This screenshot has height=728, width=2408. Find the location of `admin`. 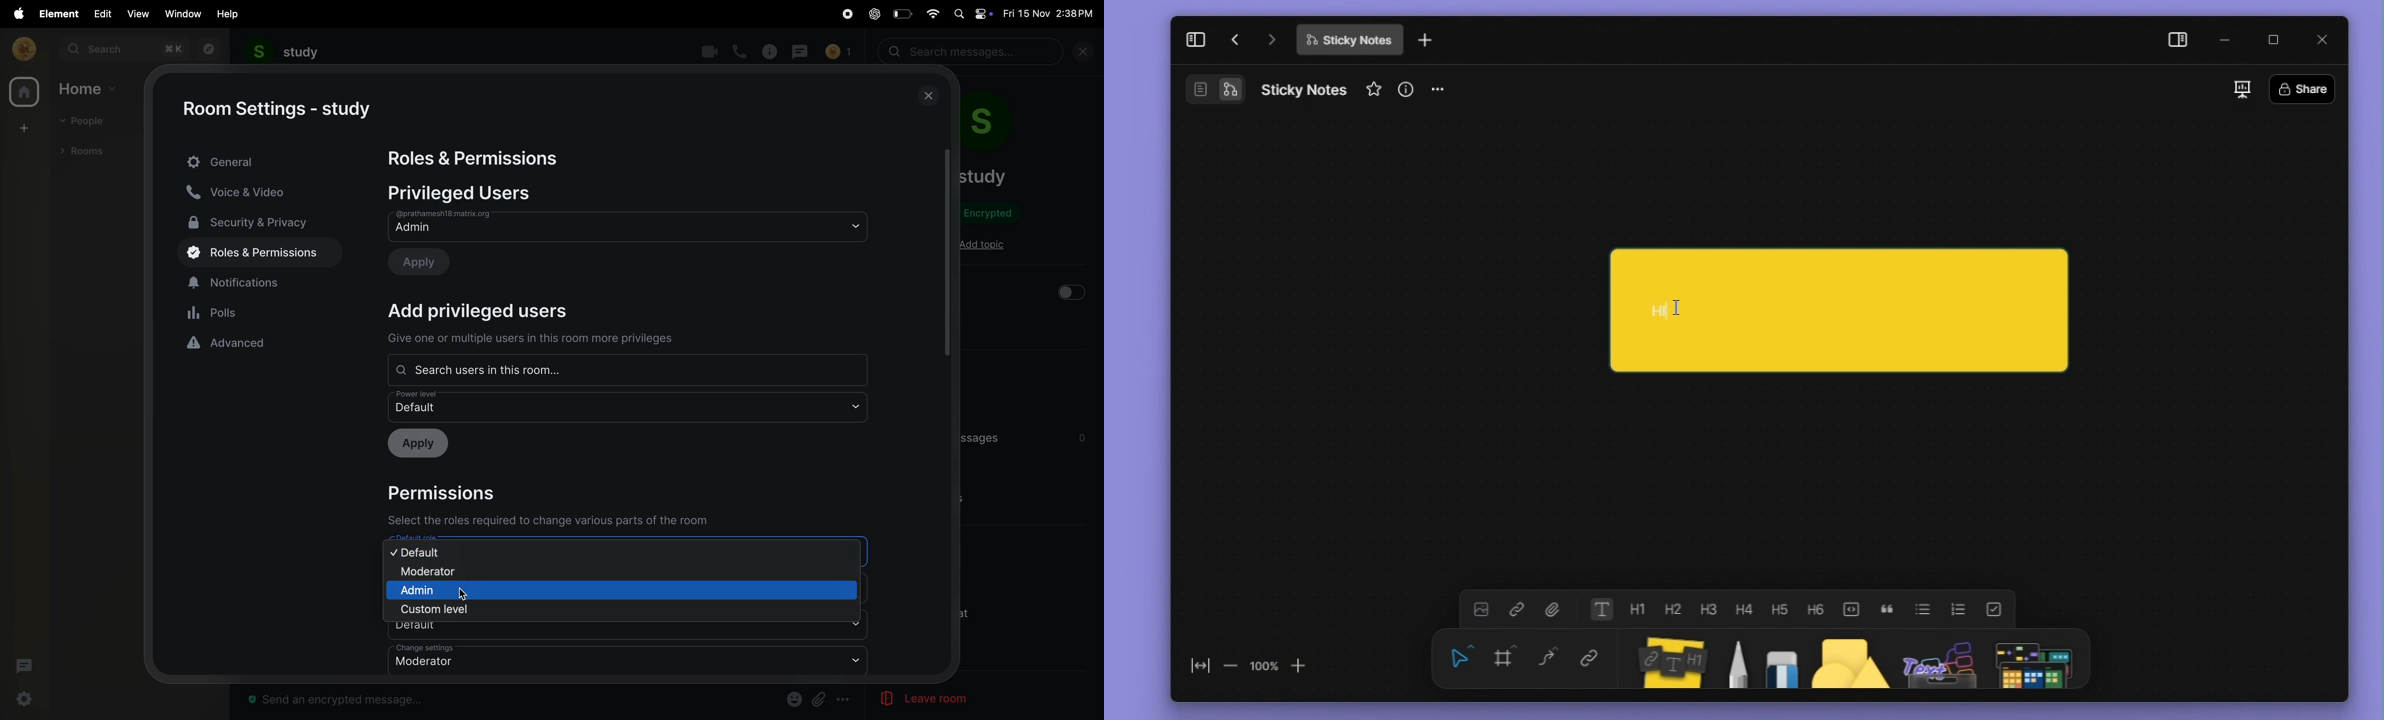

admin is located at coordinates (438, 590).